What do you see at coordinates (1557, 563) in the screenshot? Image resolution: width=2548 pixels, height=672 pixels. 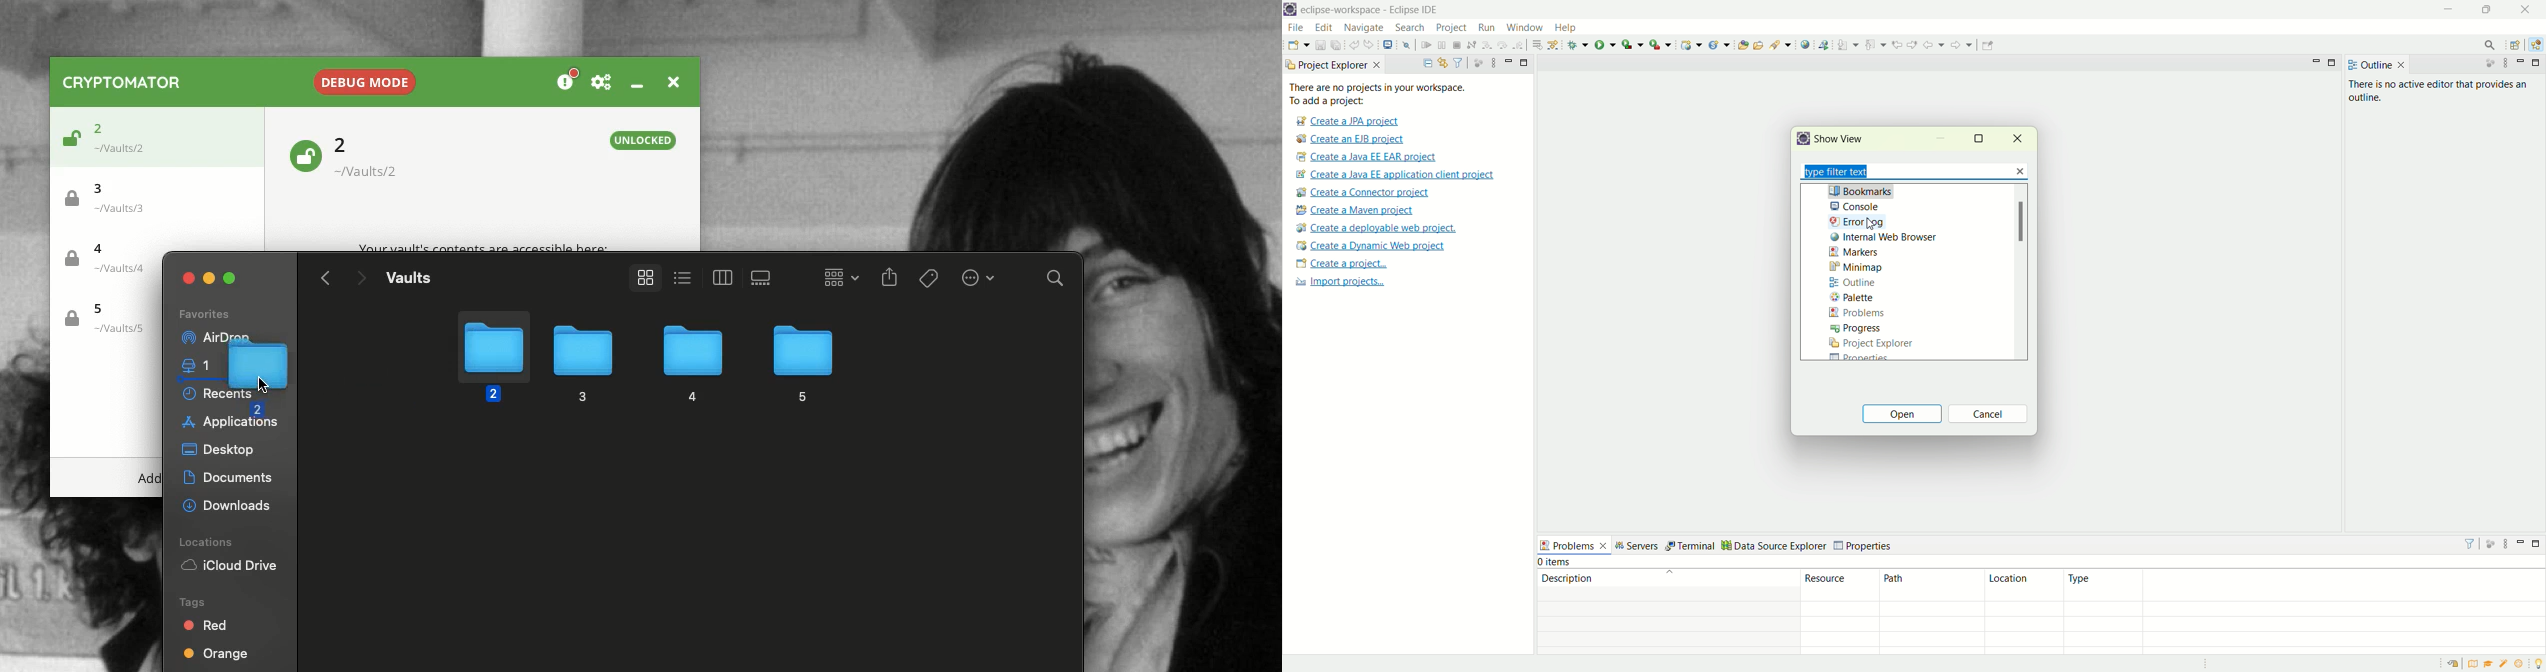 I see `items` at bounding box center [1557, 563].